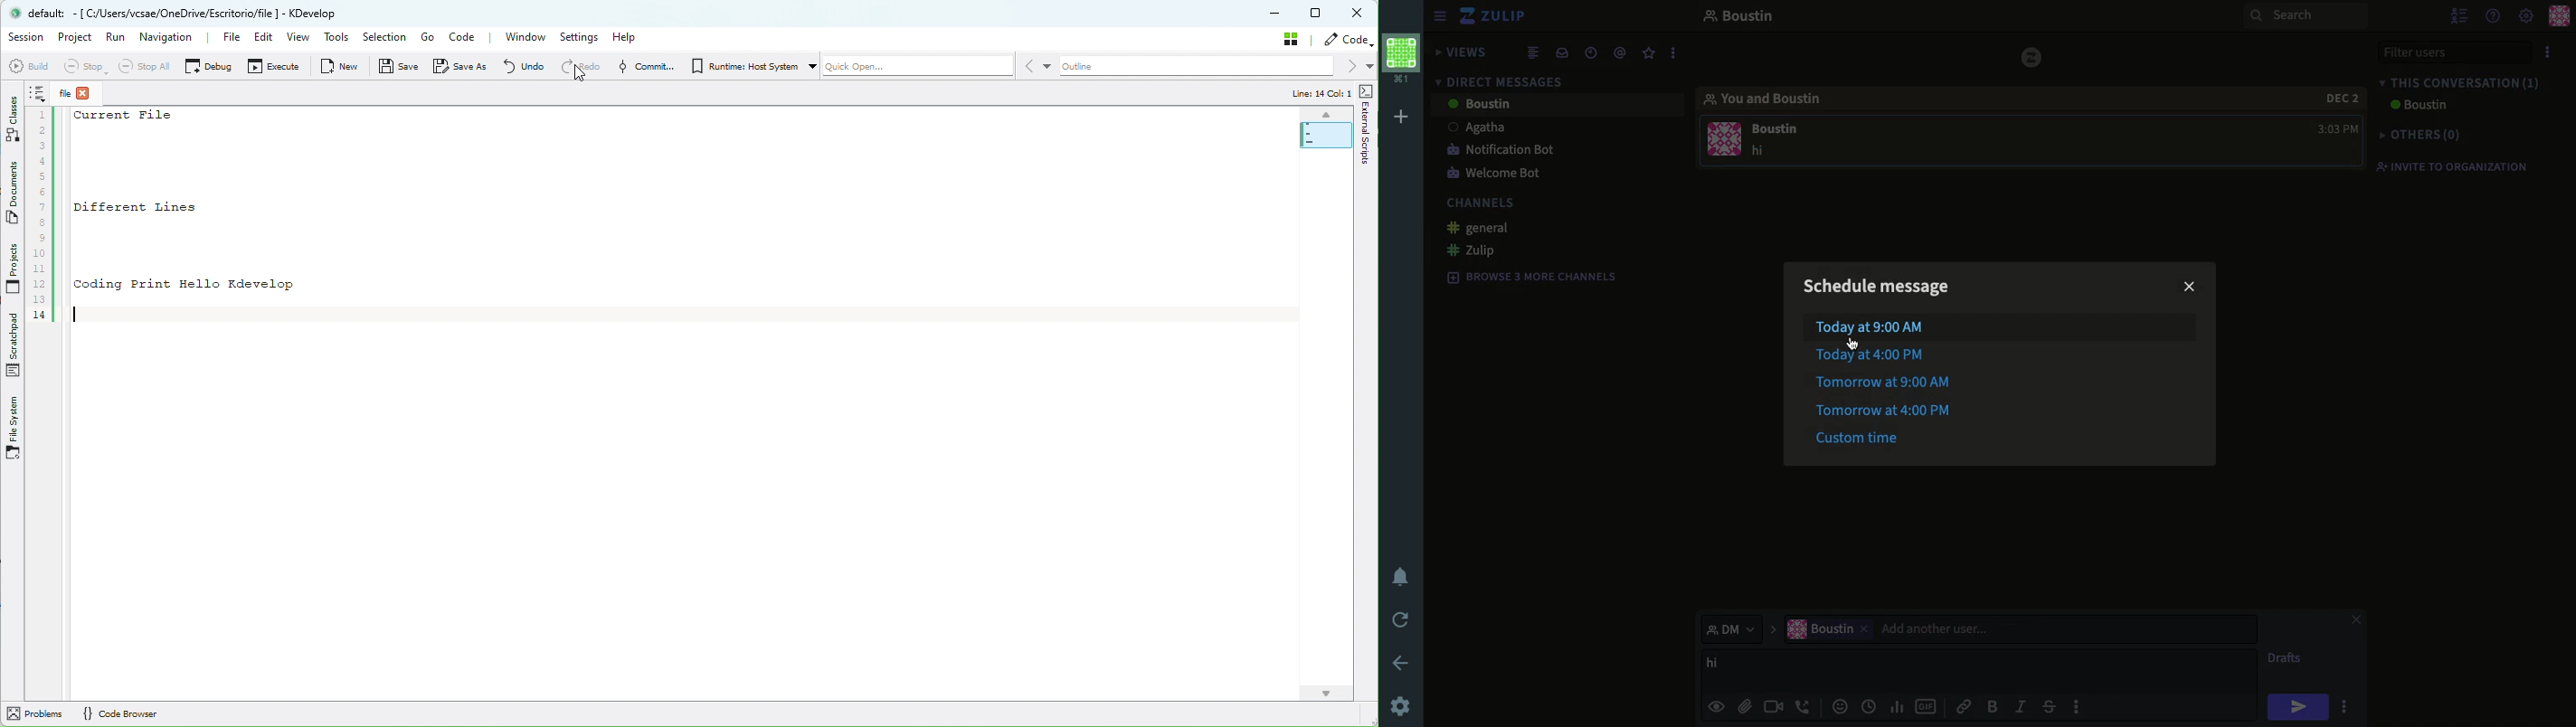 The image size is (2576, 728). I want to click on favorite, so click(1649, 52).